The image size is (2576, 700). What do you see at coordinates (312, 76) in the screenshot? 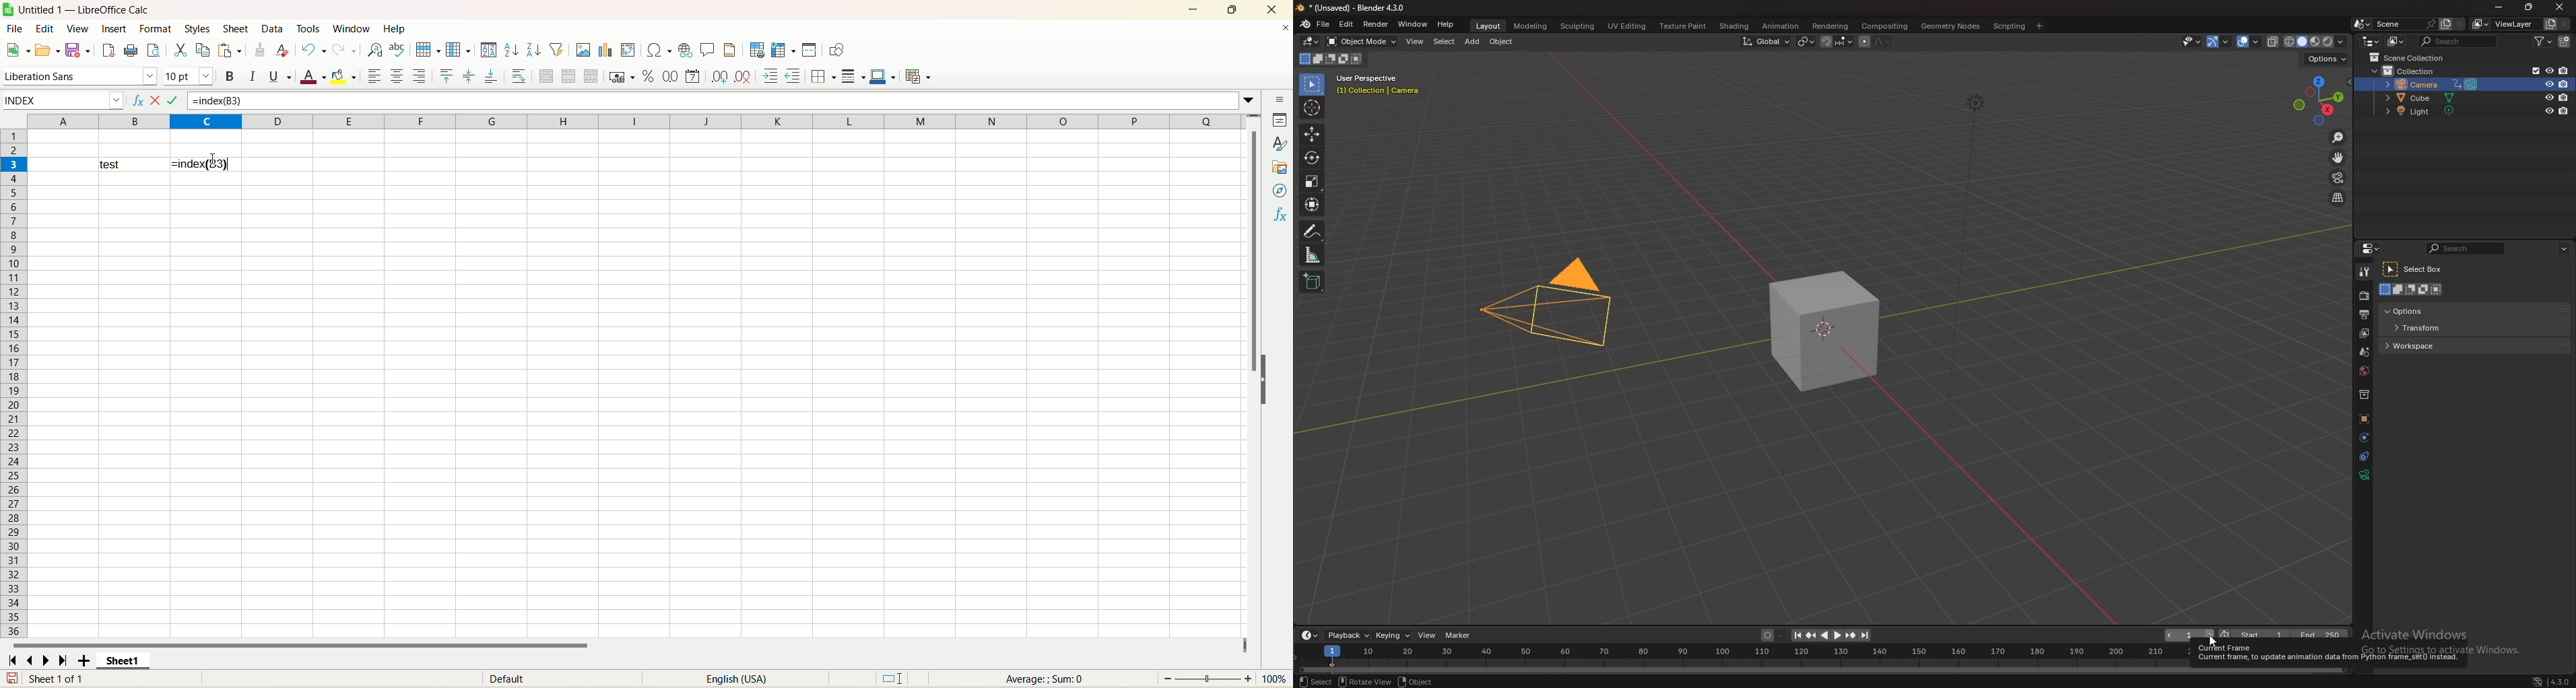
I see `font color` at bounding box center [312, 76].